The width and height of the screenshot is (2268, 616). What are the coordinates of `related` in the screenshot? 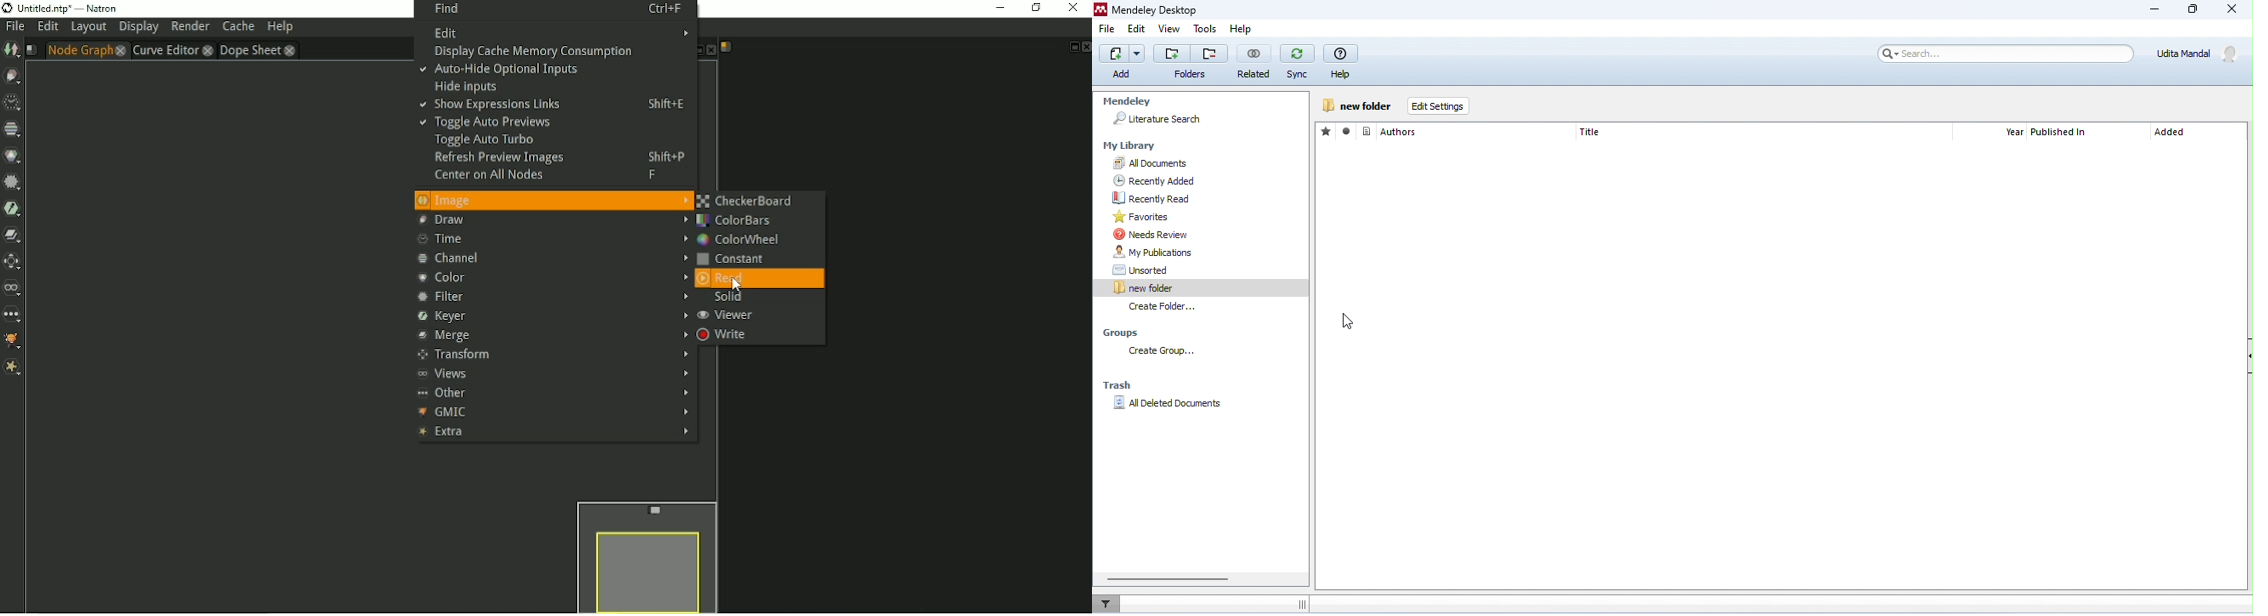 It's located at (1254, 61).